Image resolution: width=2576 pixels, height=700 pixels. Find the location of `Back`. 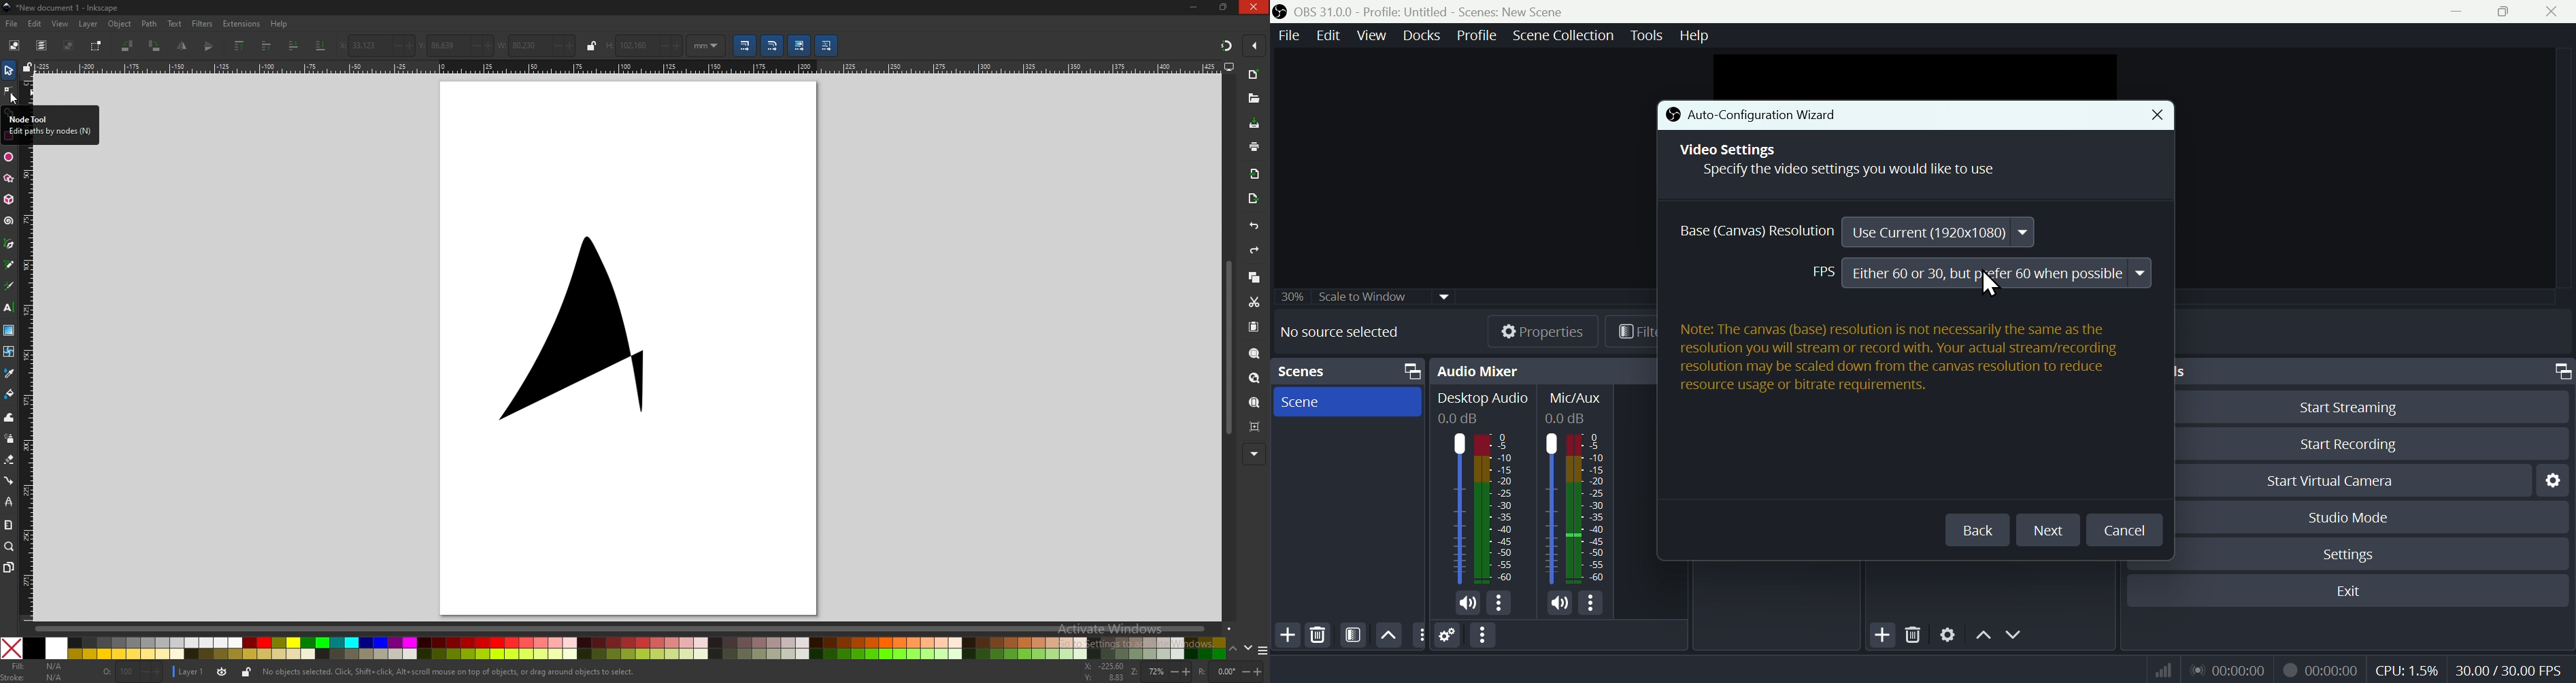

Back is located at coordinates (1977, 530).